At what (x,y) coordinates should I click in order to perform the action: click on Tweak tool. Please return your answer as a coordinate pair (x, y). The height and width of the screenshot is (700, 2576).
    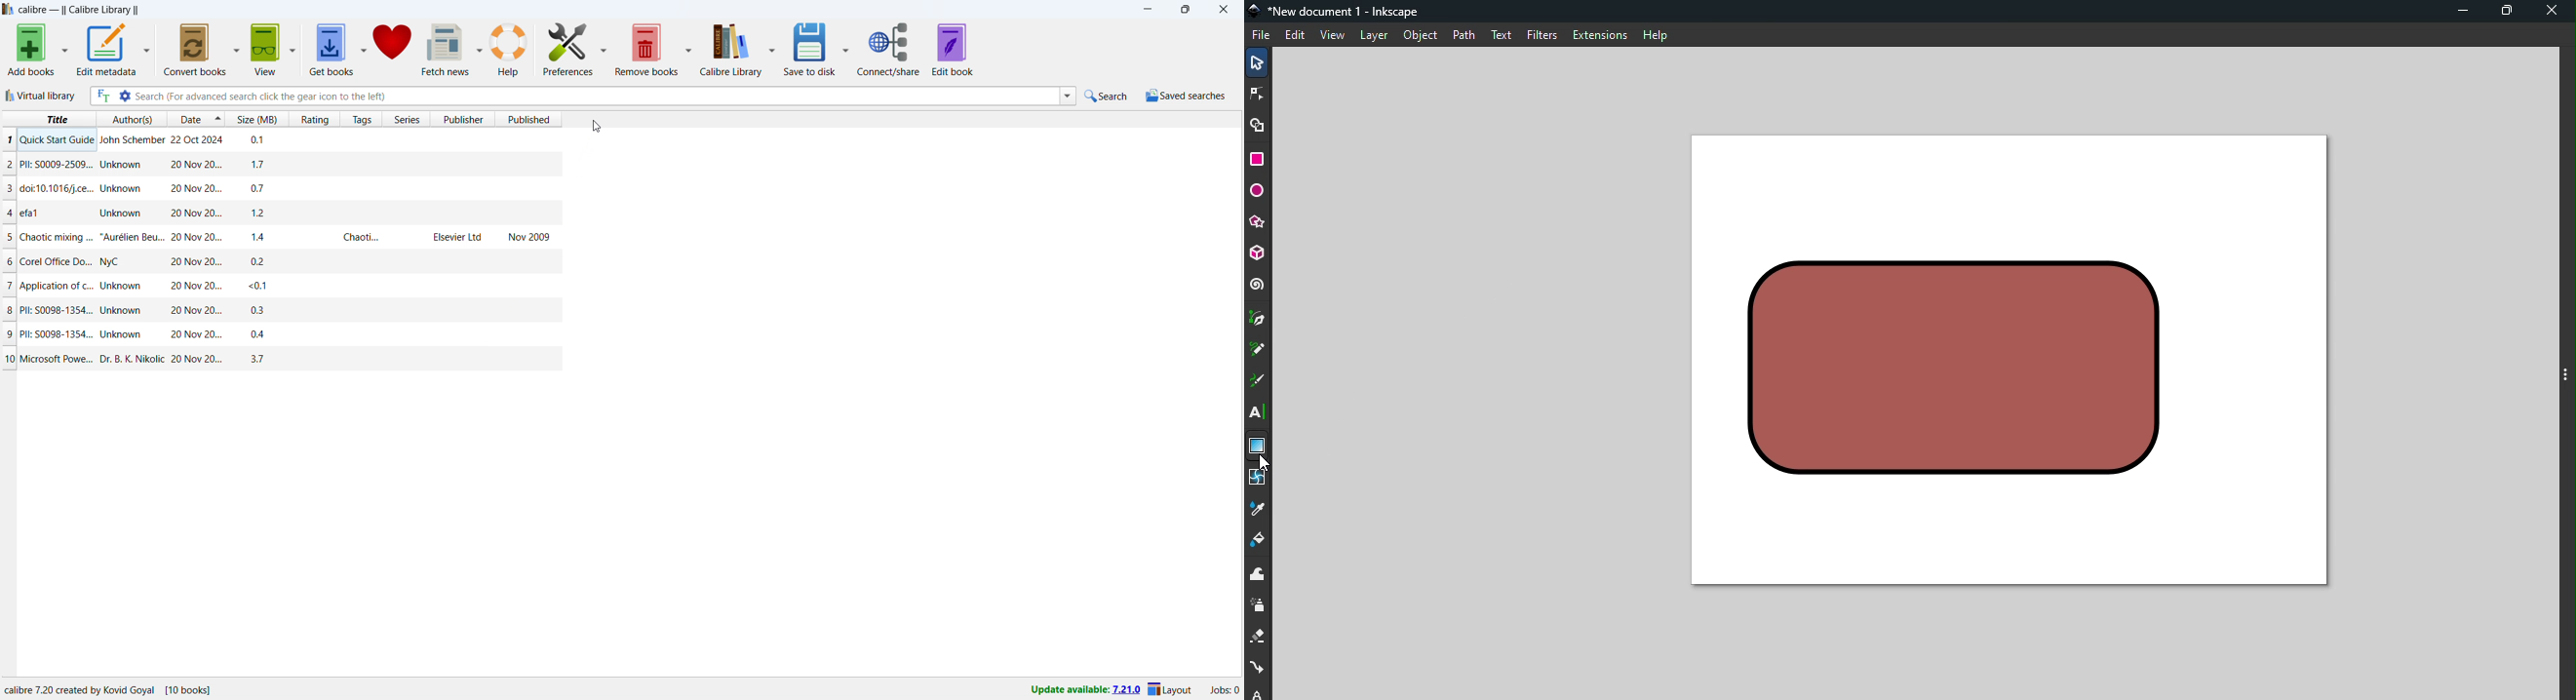
    Looking at the image, I should click on (1258, 575).